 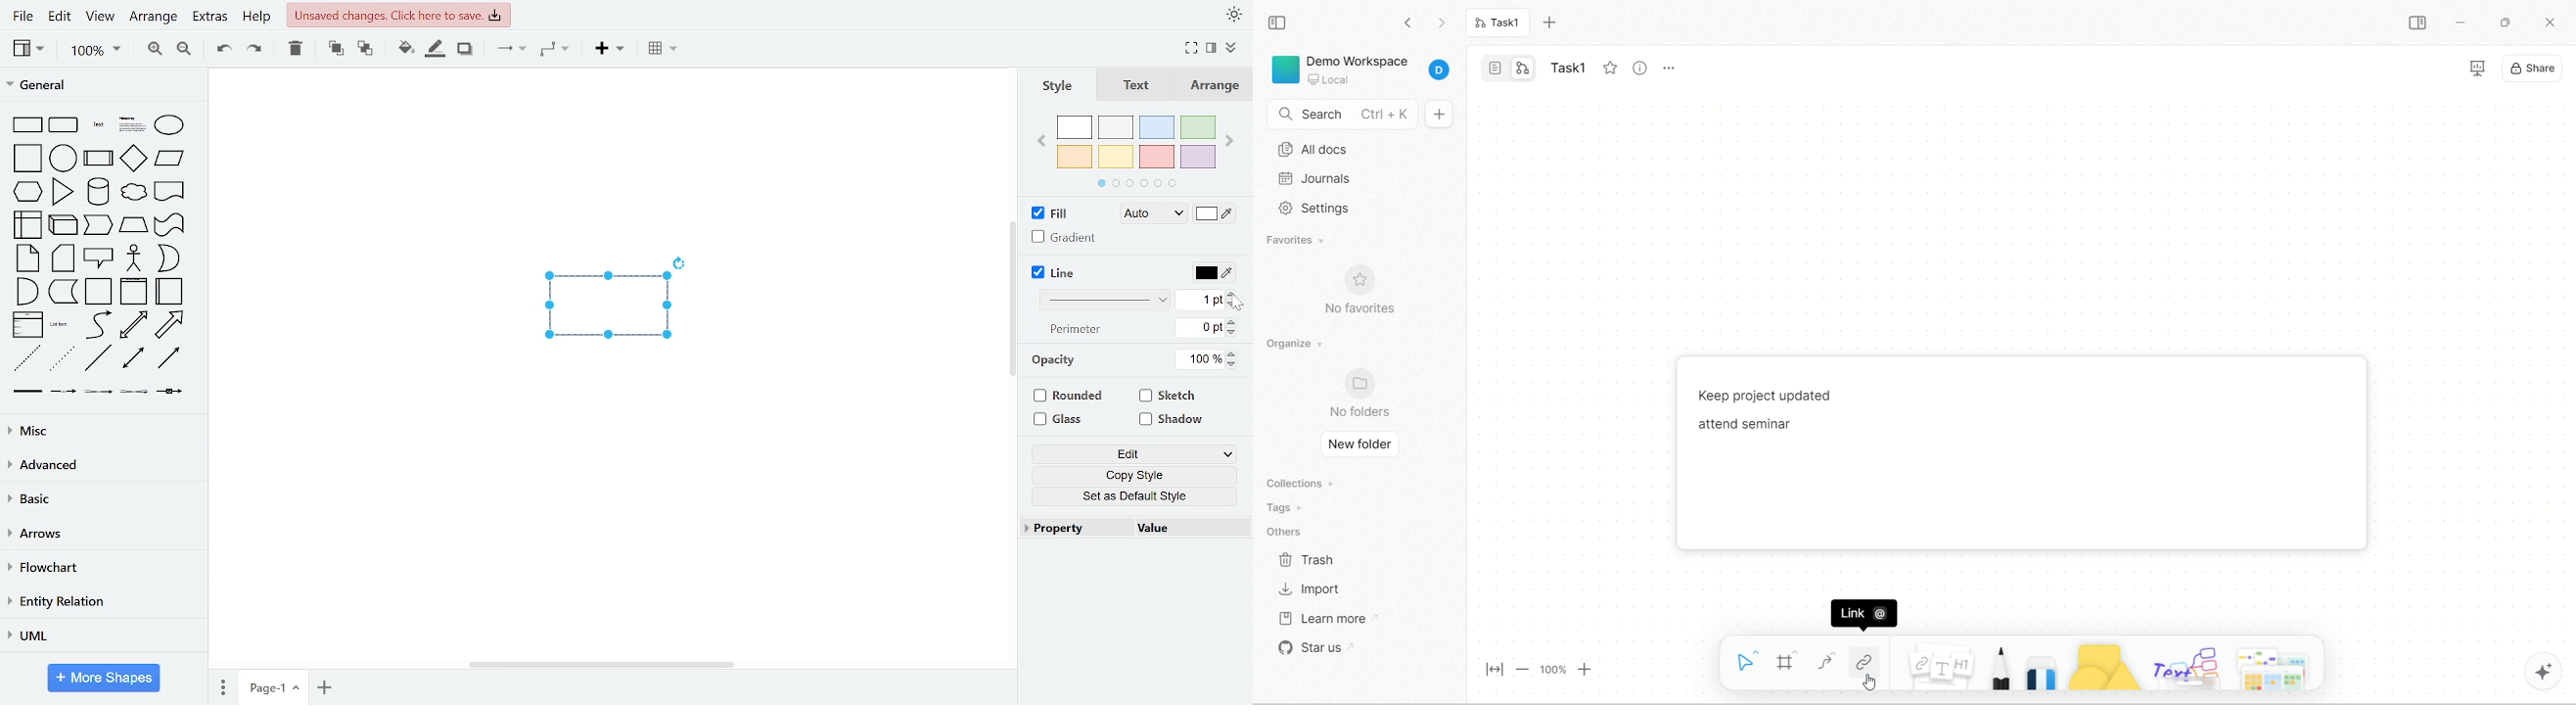 I want to click on note, so click(x=1941, y=667).